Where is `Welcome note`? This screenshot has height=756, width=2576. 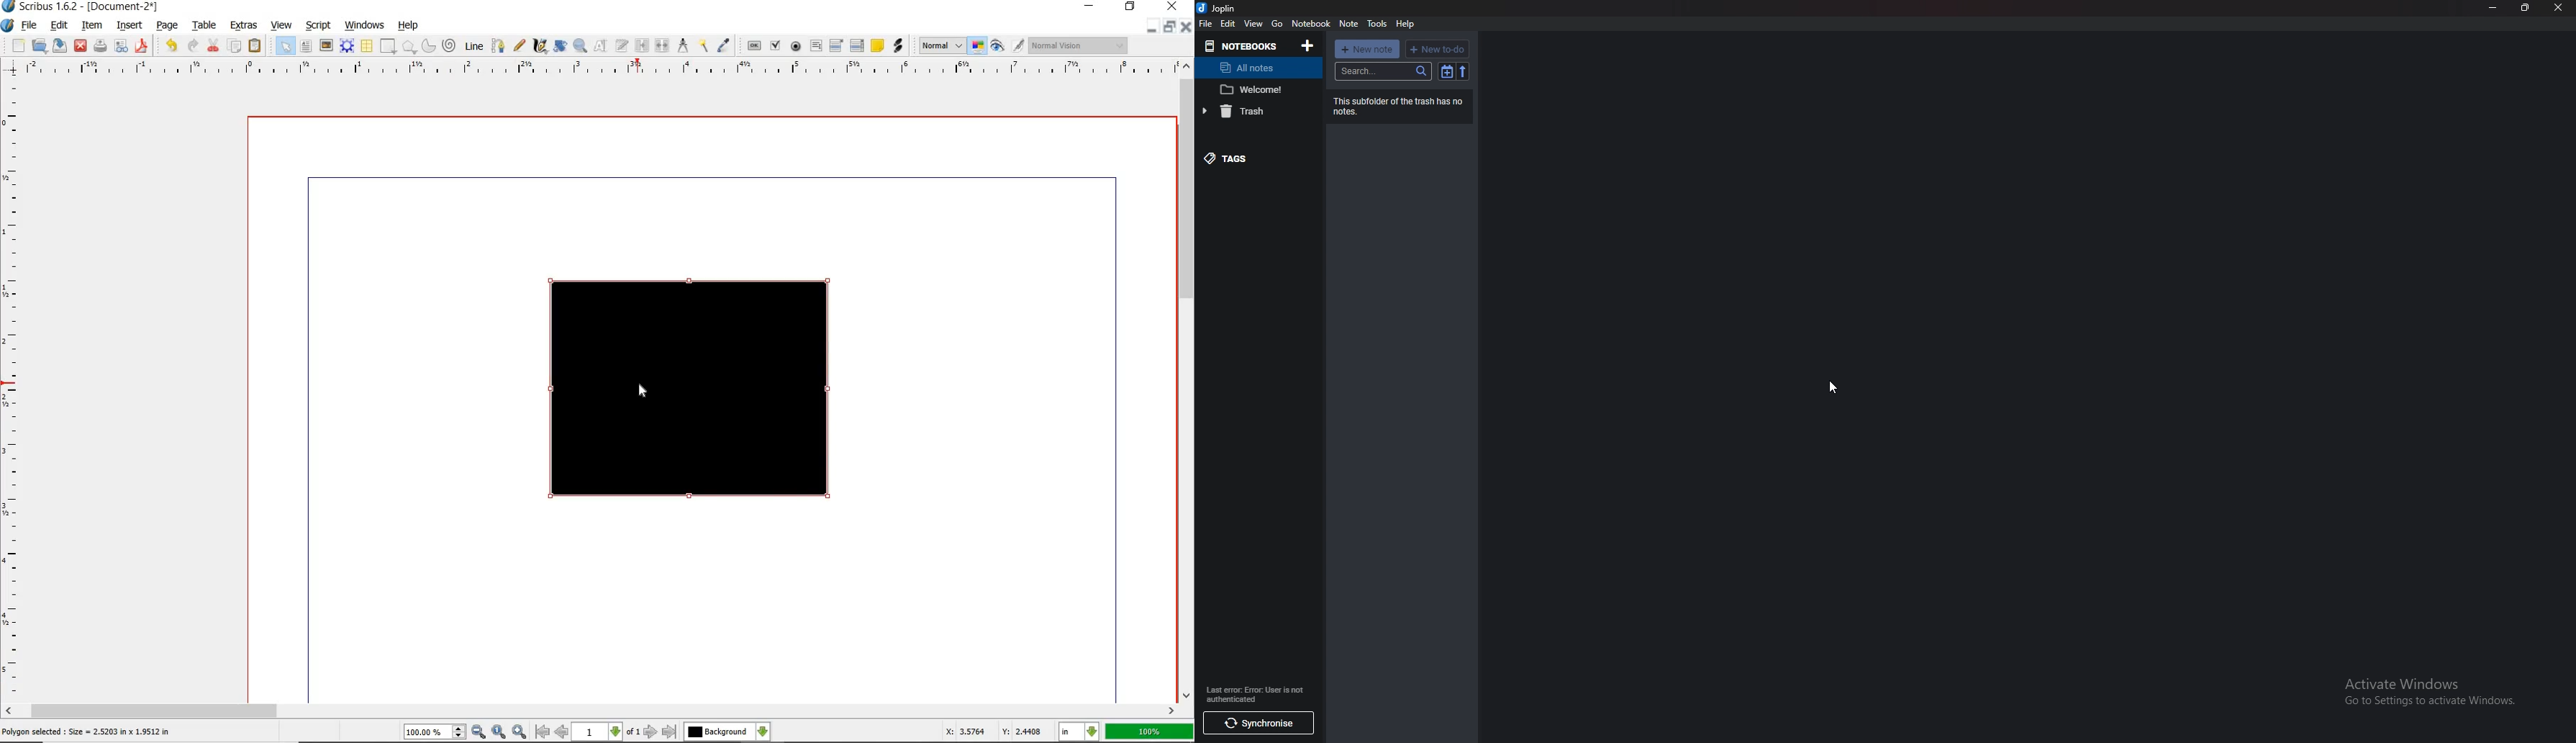
Welcome note is located at coordinates (1256, 90).